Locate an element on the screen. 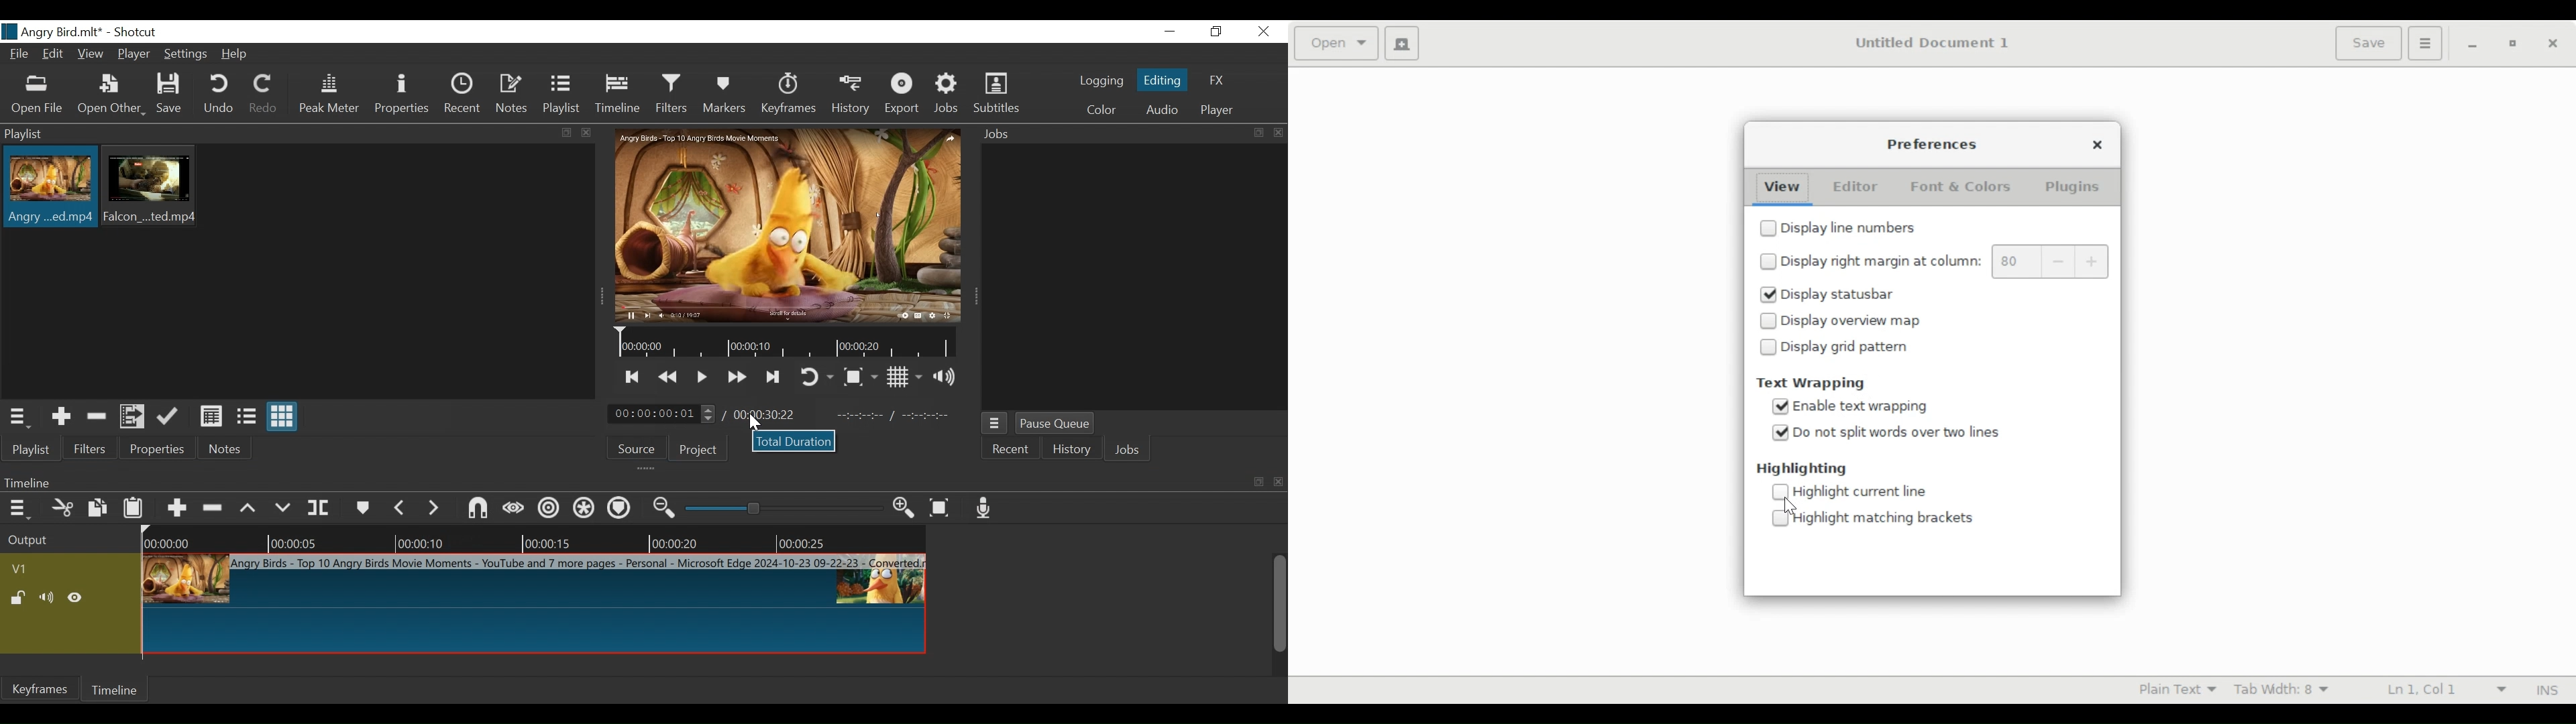 Image resolution: width=2576 pixels, height=728 pixels. checkbox is located at coordinates (1767, 229).